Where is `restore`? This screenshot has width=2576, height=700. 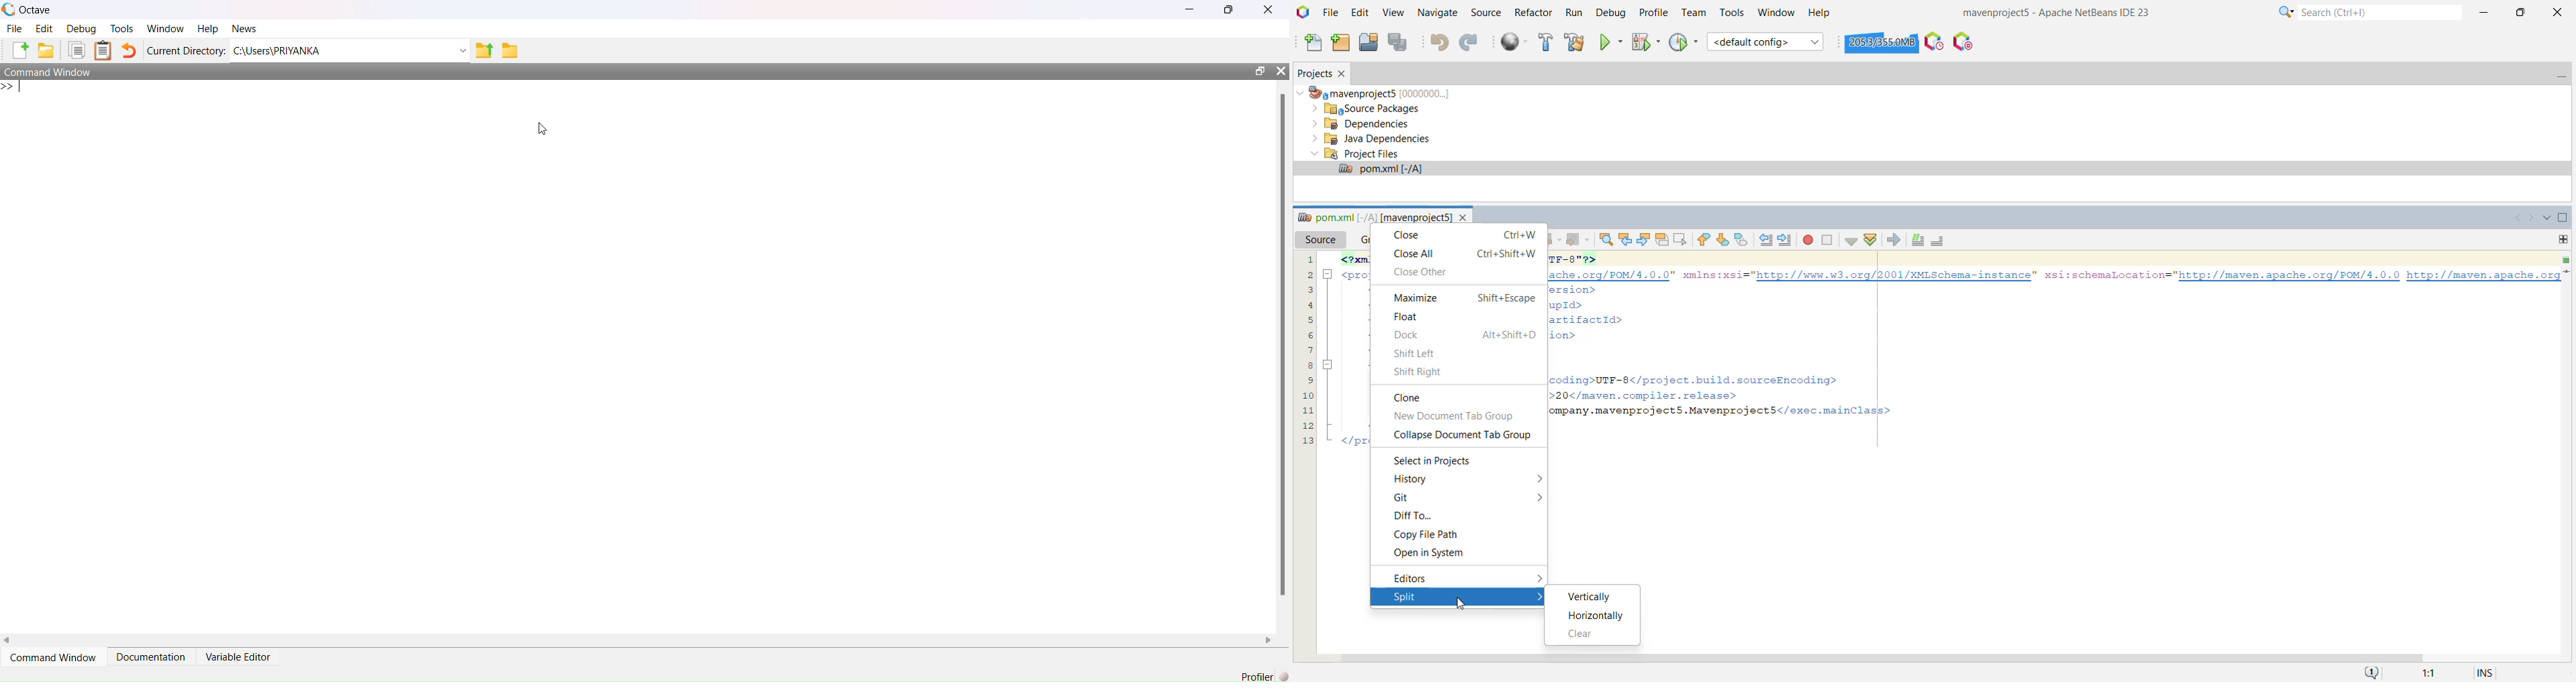 restore is located at coordinates (1228, 9).